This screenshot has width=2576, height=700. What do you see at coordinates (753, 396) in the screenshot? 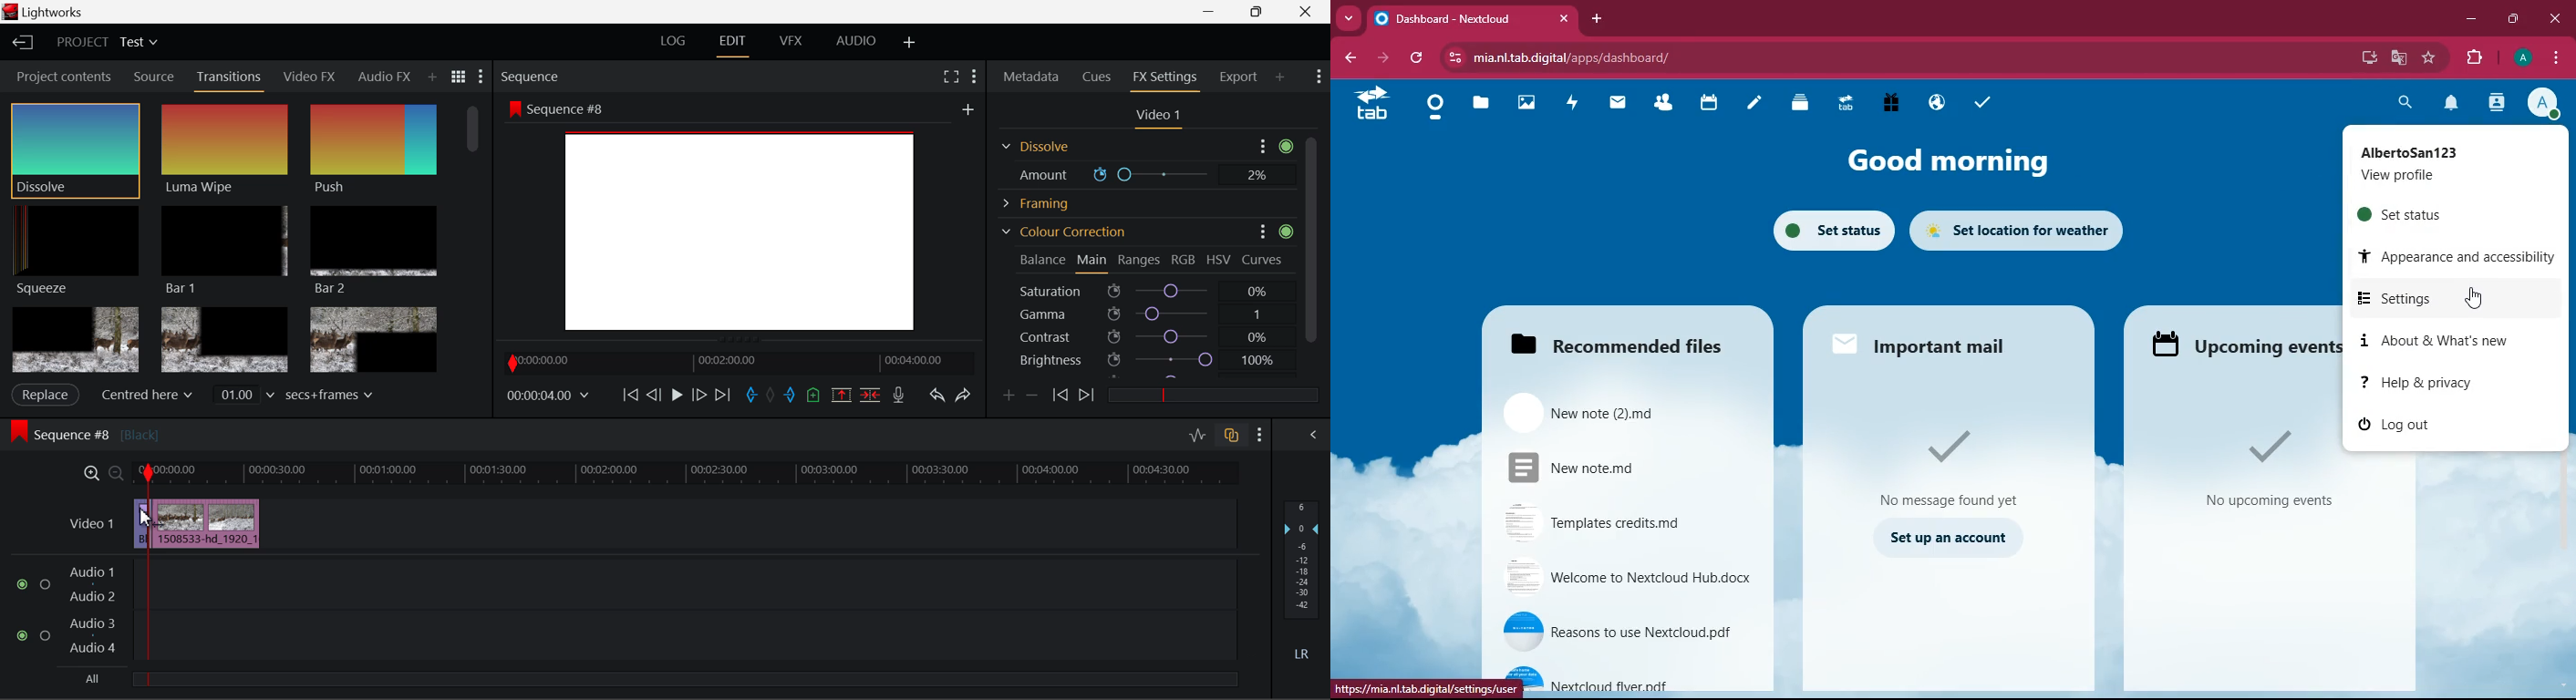
I see `Mark In` at bounding box center [753, 396].